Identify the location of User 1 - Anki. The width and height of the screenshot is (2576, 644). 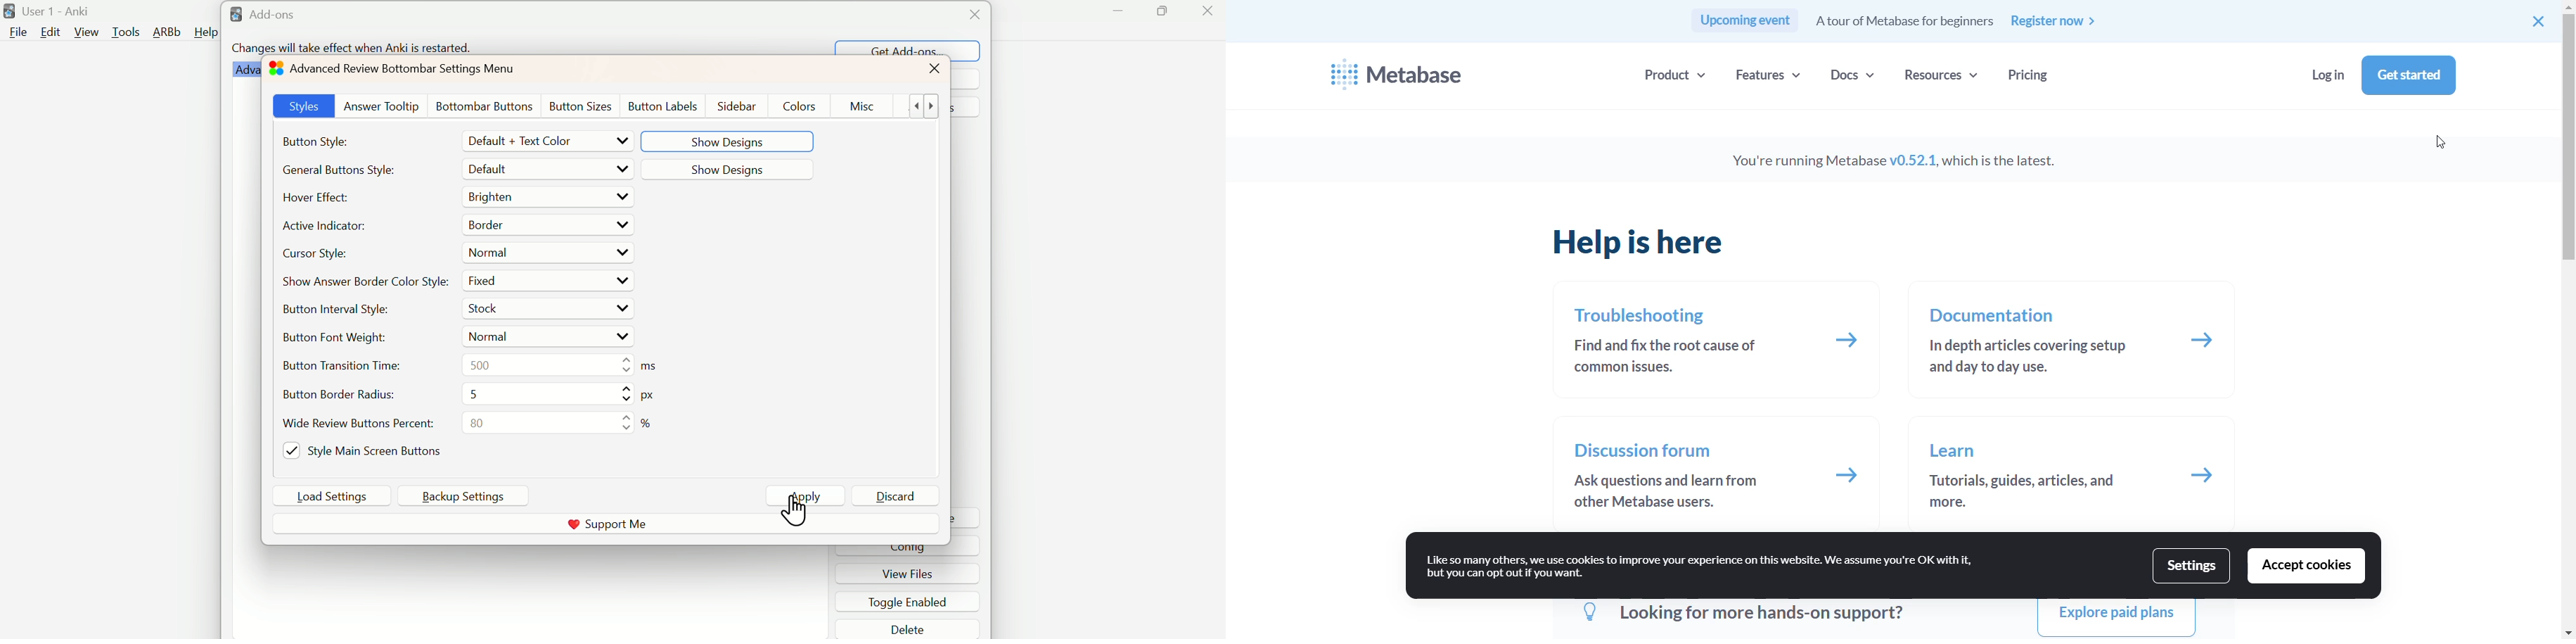
(57, 12).